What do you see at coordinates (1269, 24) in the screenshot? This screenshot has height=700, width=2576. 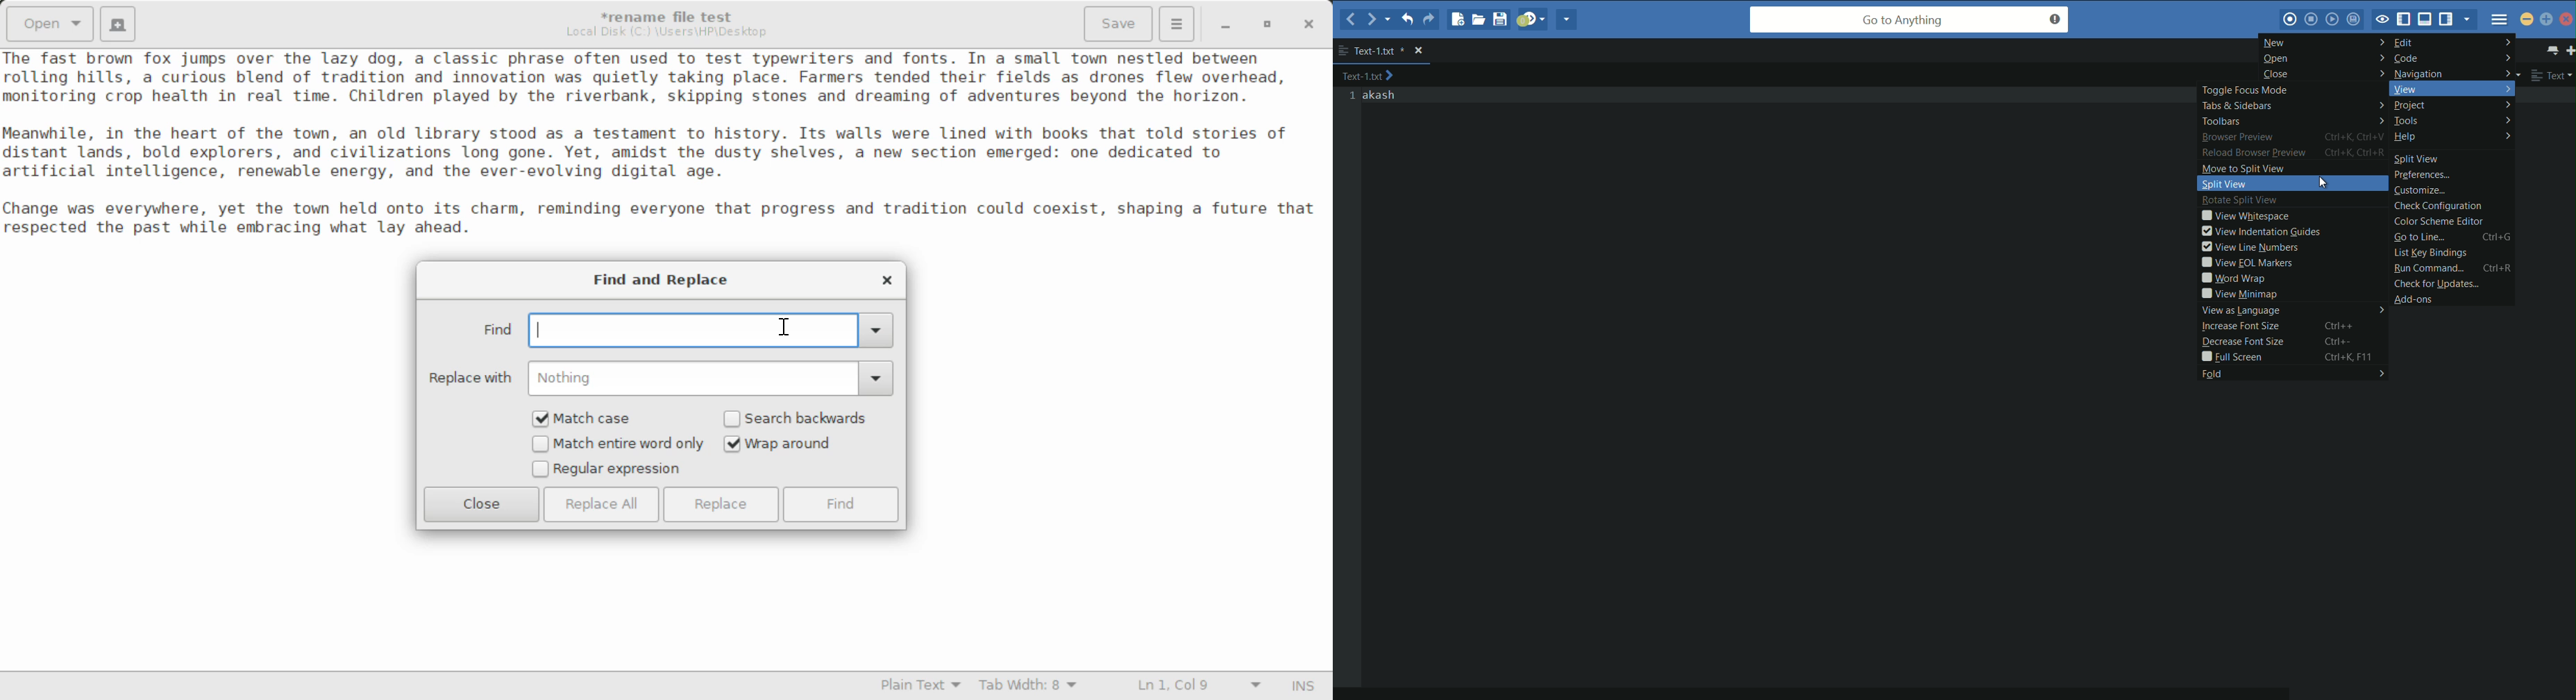 I see `Minimize` at bounding box center [1269, 24].